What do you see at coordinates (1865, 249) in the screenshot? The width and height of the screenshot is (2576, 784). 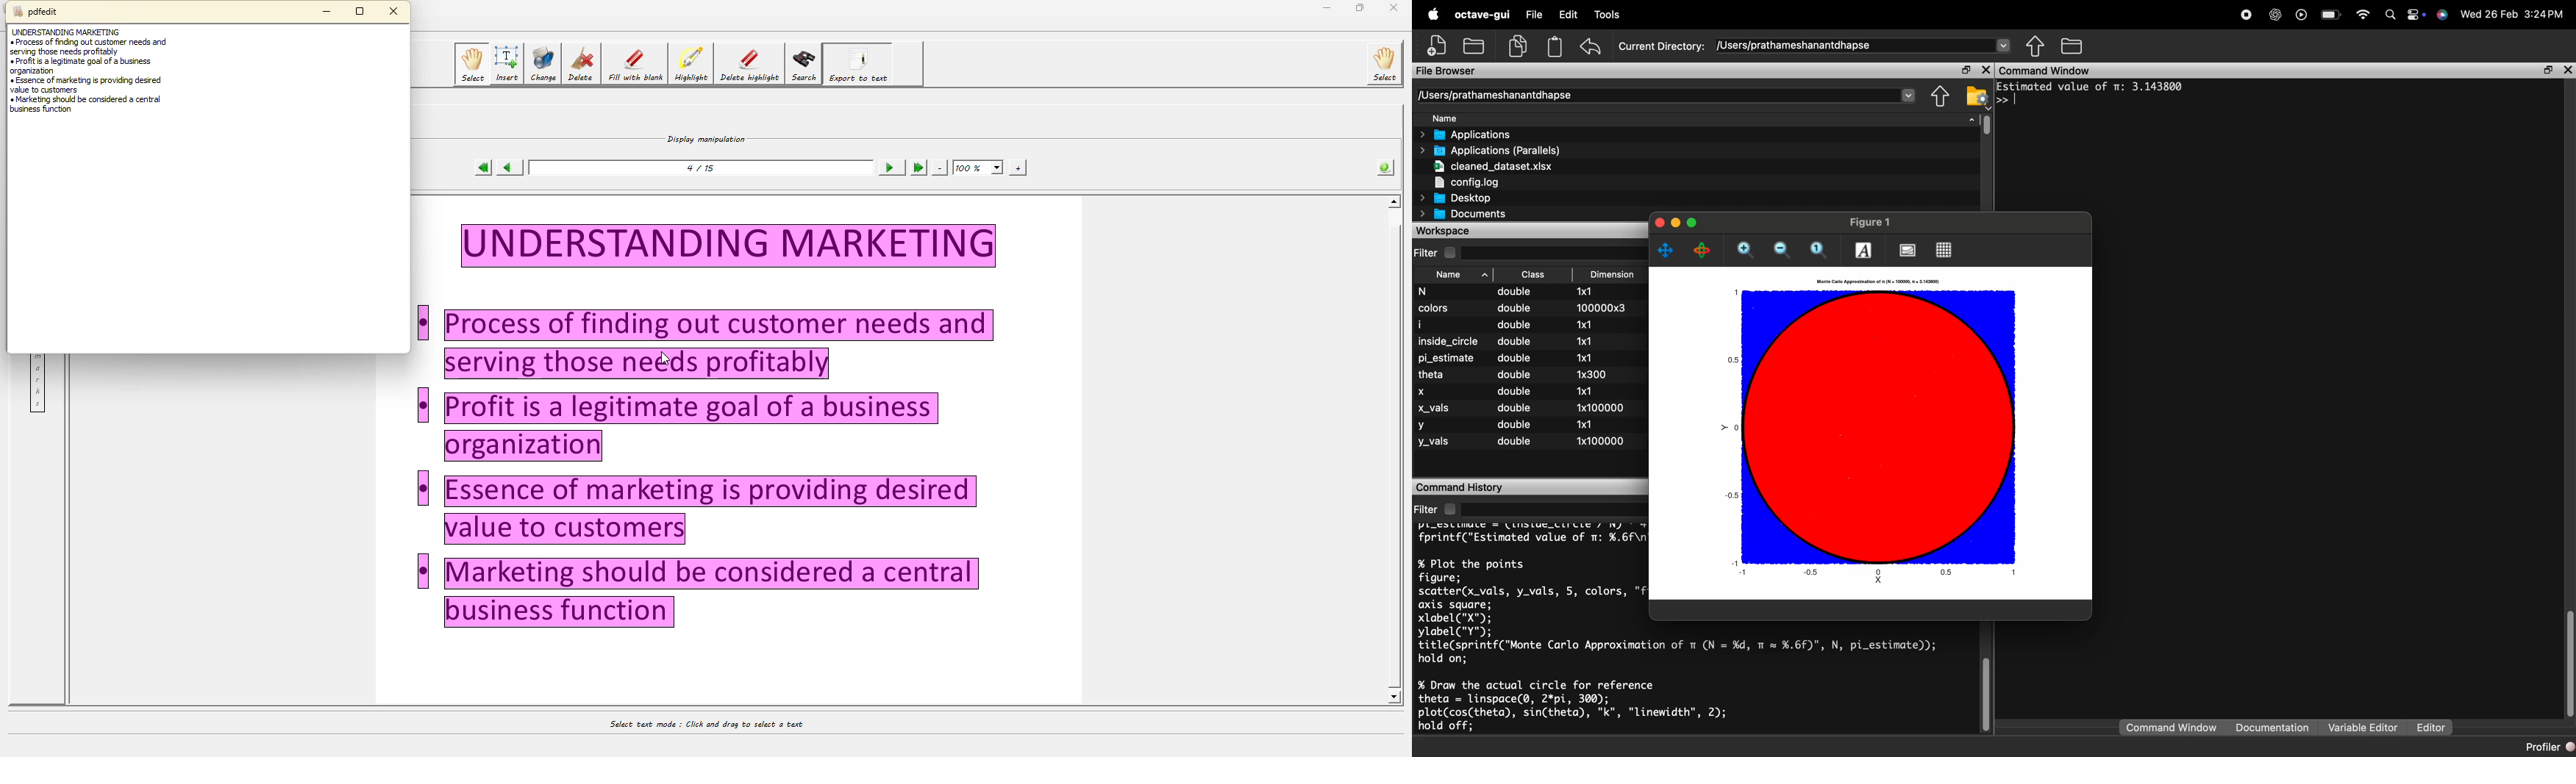 I see `Insert text` at bounding box center [1865, 249].